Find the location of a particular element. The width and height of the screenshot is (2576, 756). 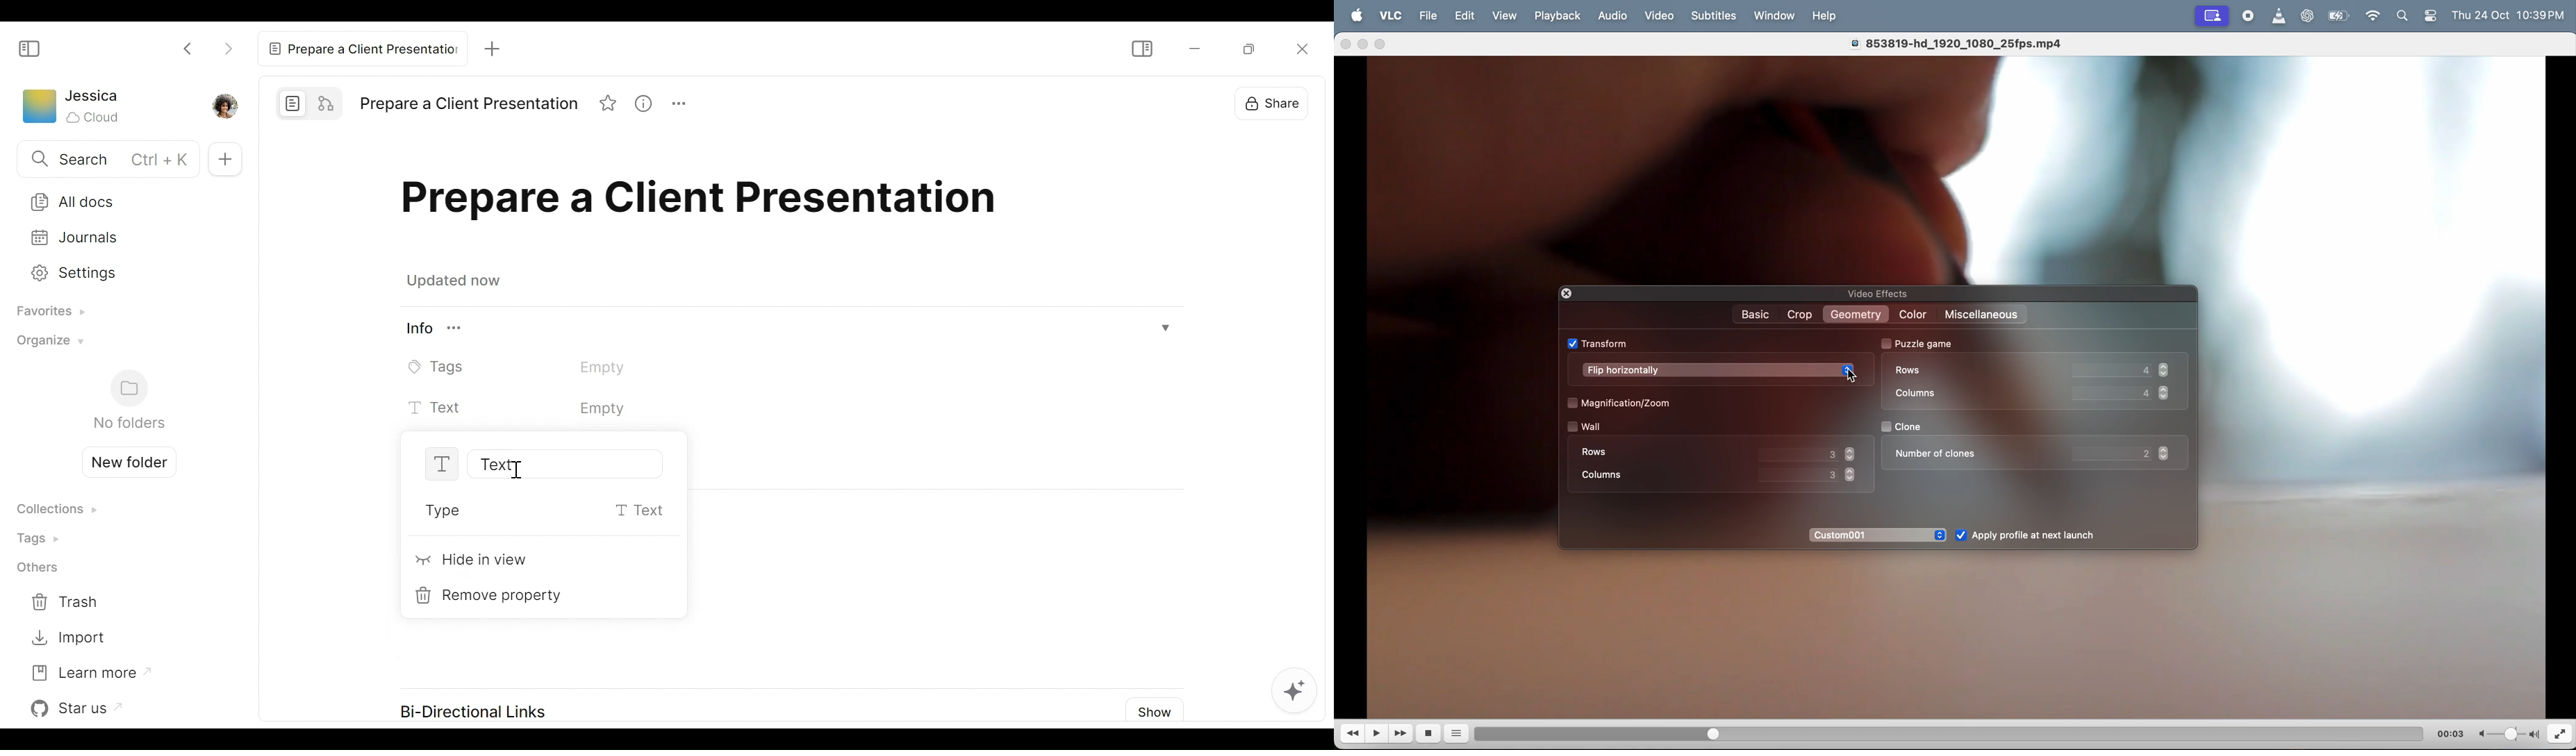

Page mode is located at coordinates (293, 103).